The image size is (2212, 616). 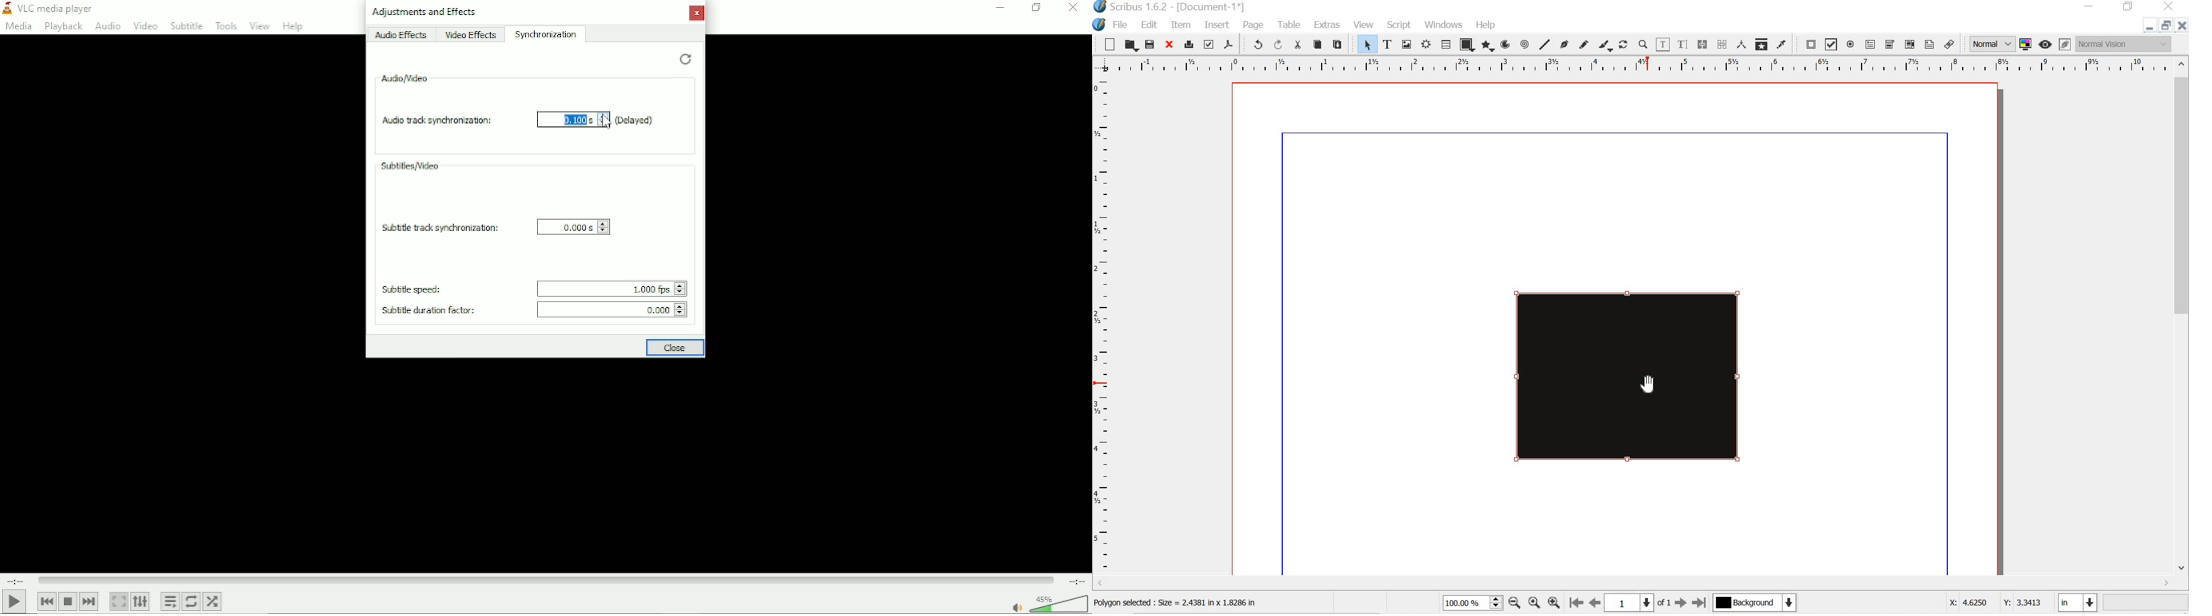 What do you see at coordinates (1664, 603) in the screenshot?
I see `of 1` at bounding box center [1664, 603].